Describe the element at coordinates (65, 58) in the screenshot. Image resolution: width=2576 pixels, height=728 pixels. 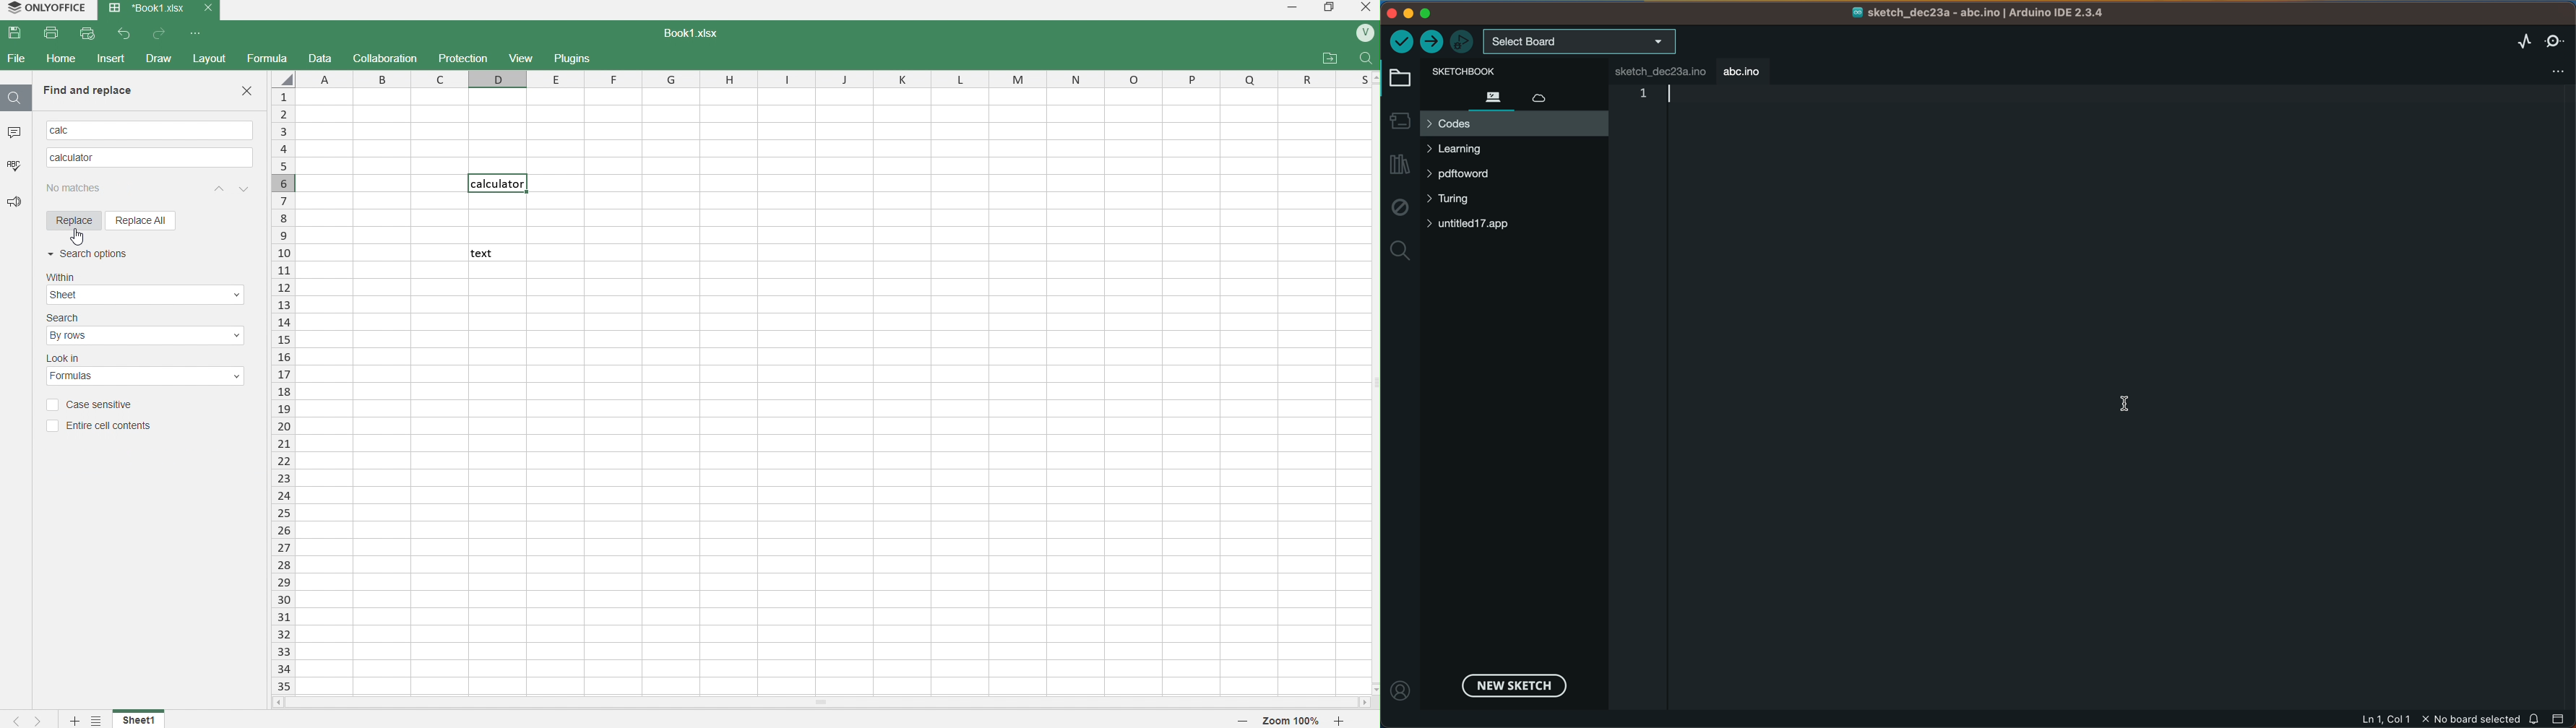
I see `home` at that location.